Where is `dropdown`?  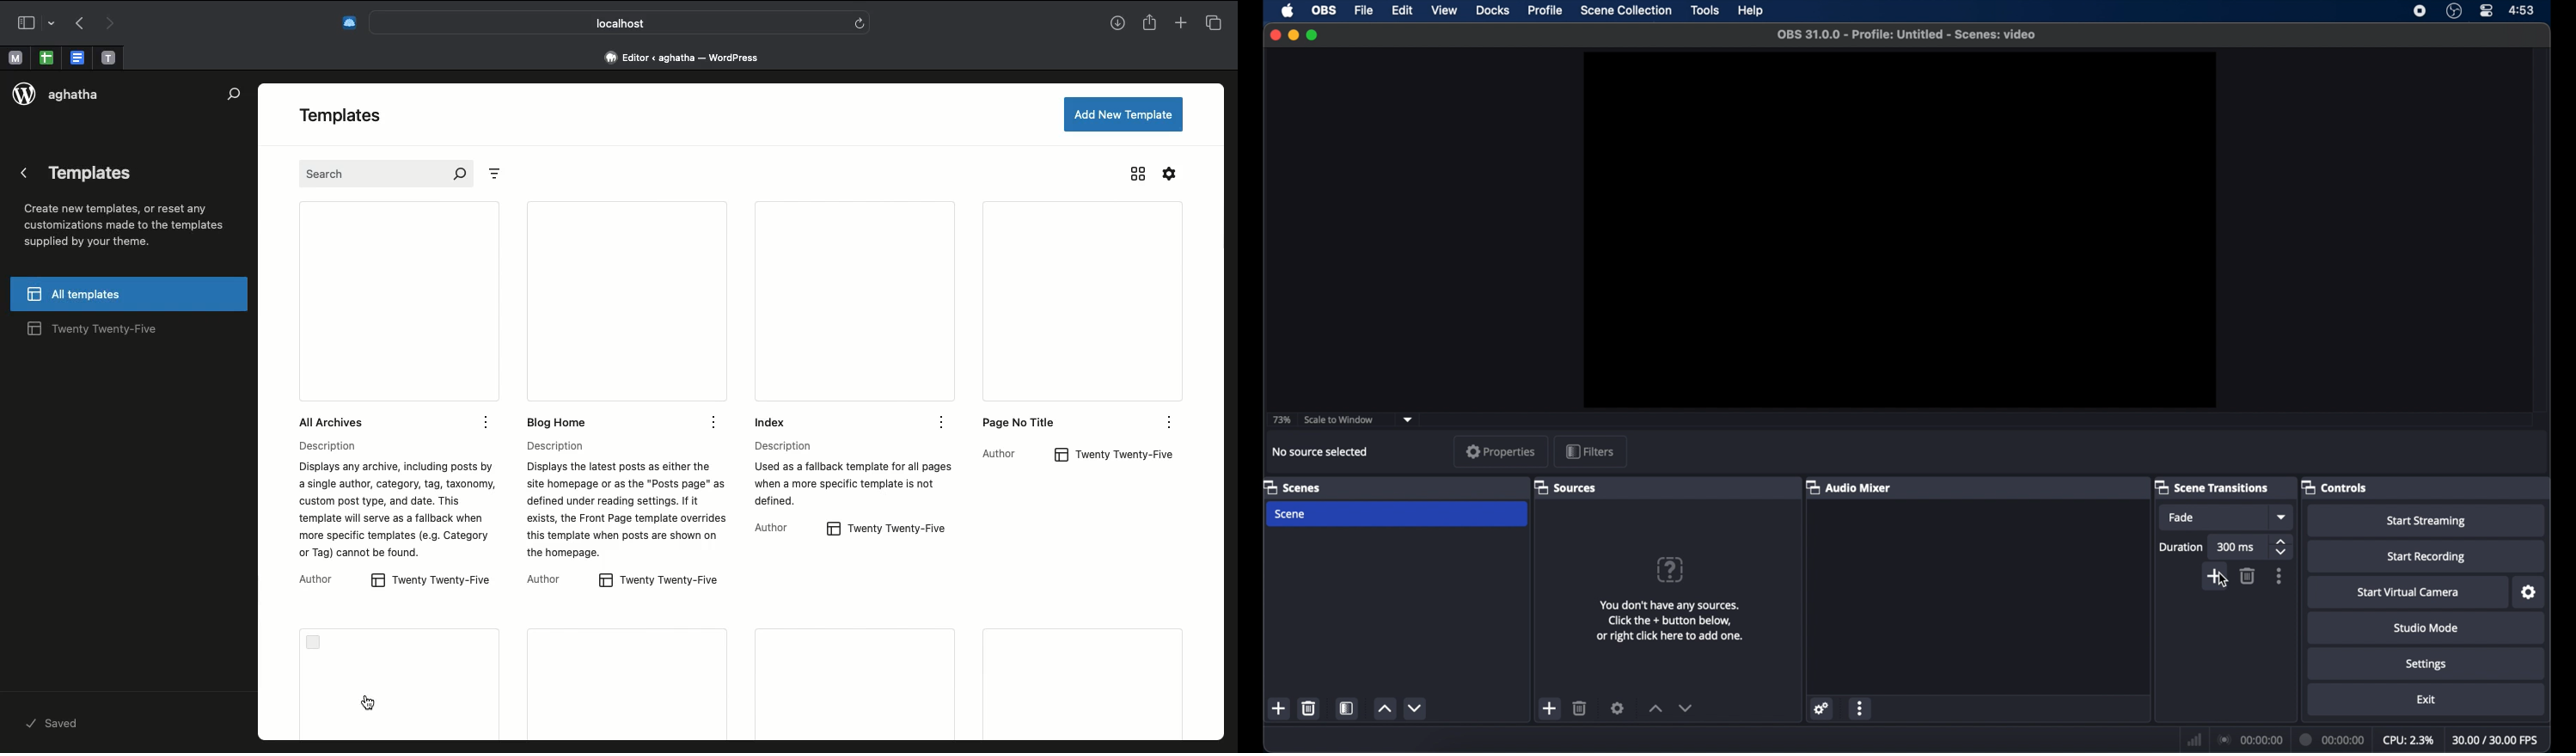
dropdown is located at coordinates (1408, 419).